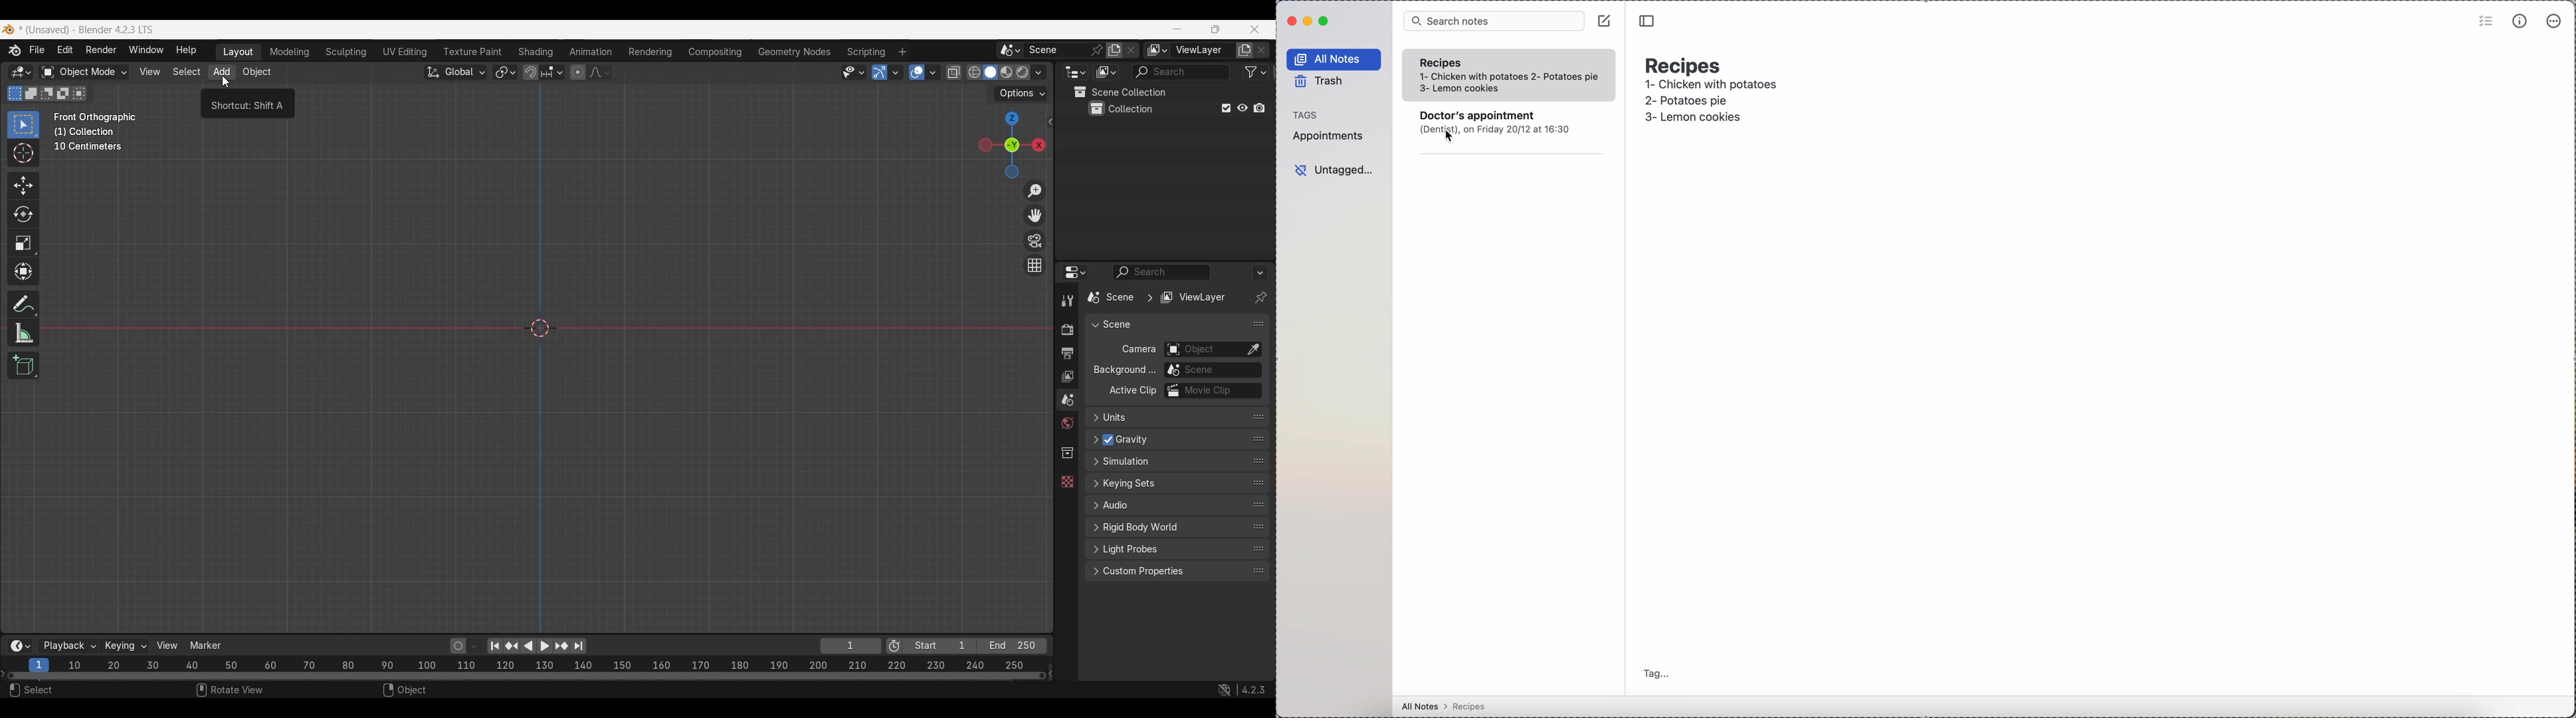  I want to click on Auto keyframing, so click(474, 646).